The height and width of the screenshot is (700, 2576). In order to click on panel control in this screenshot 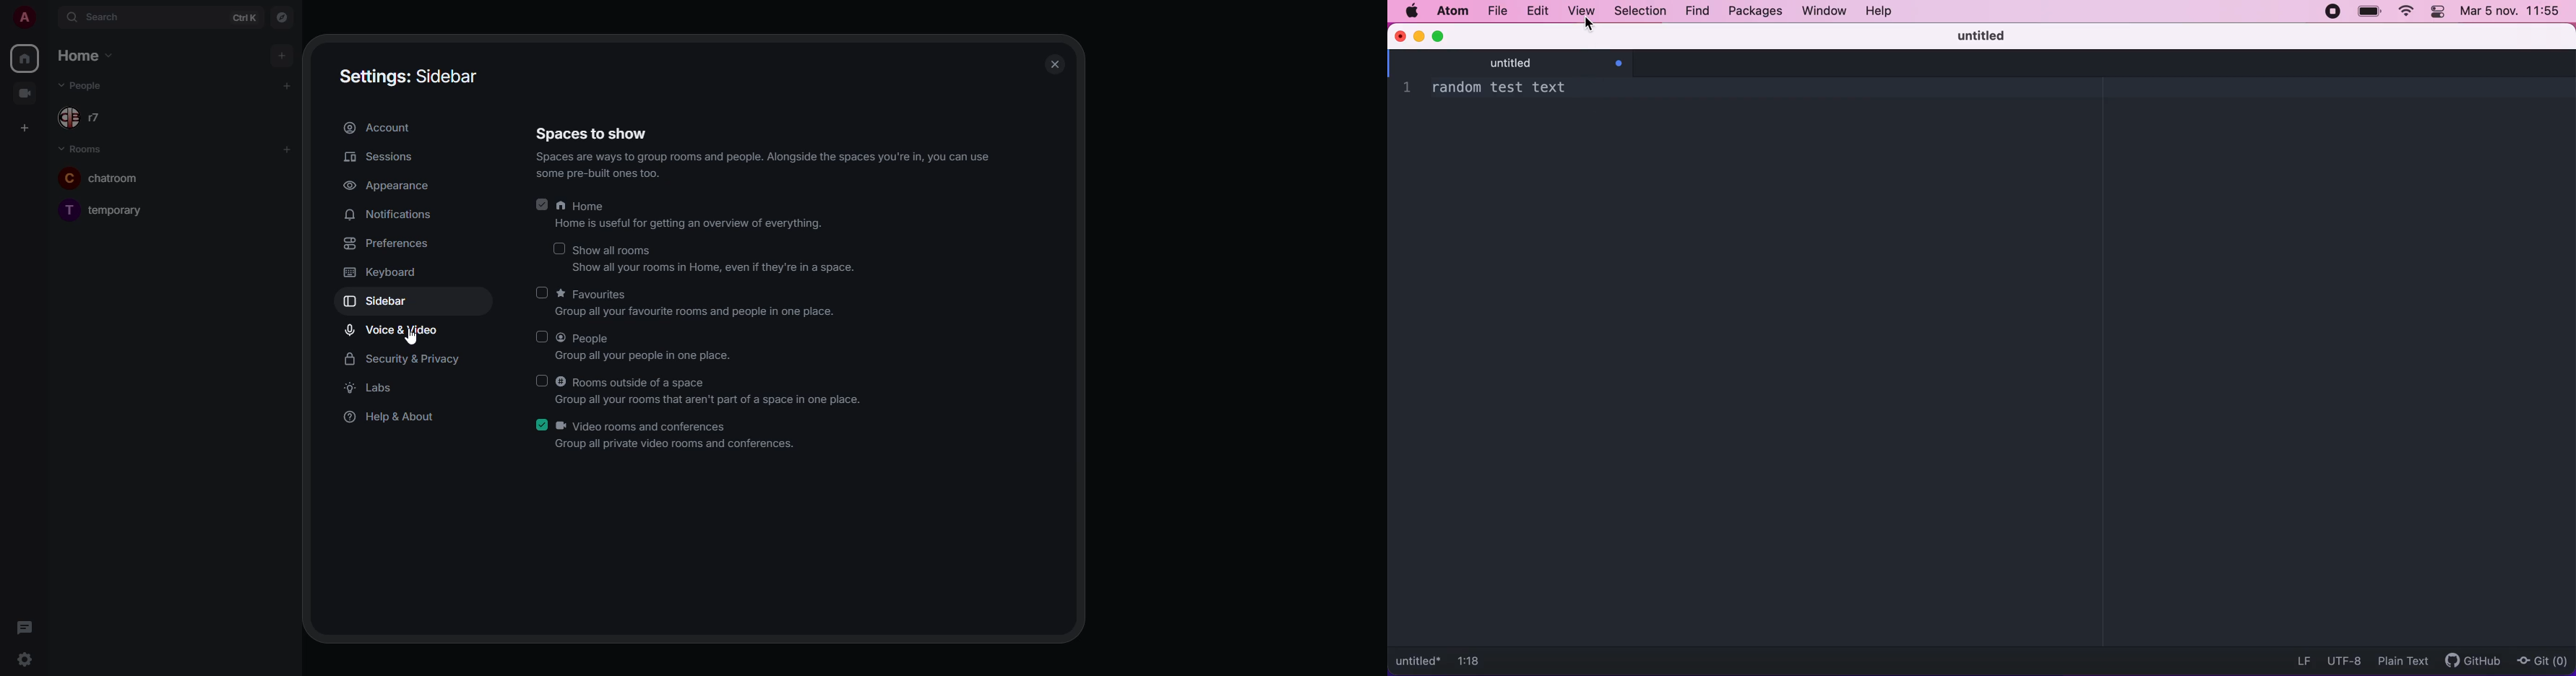, I will do `click(2438, 13)`.